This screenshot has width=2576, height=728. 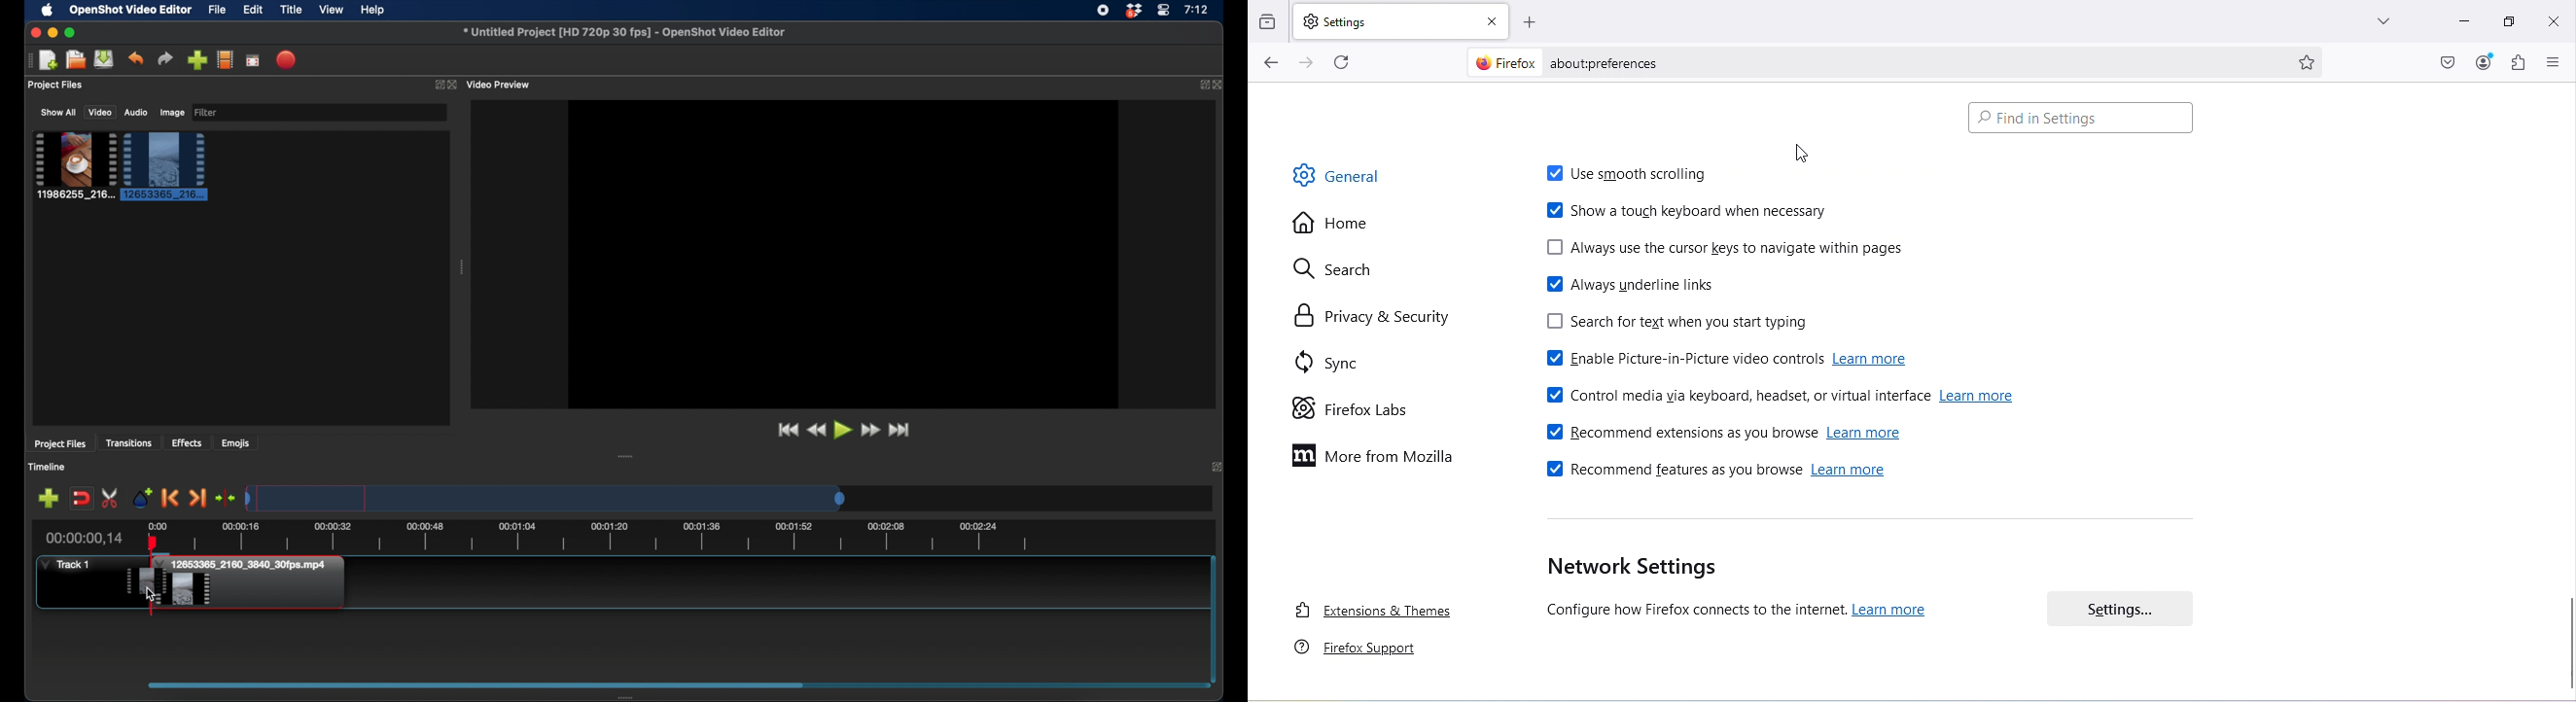 I want to click on Privacy and security, so click(x=1371, y=316).